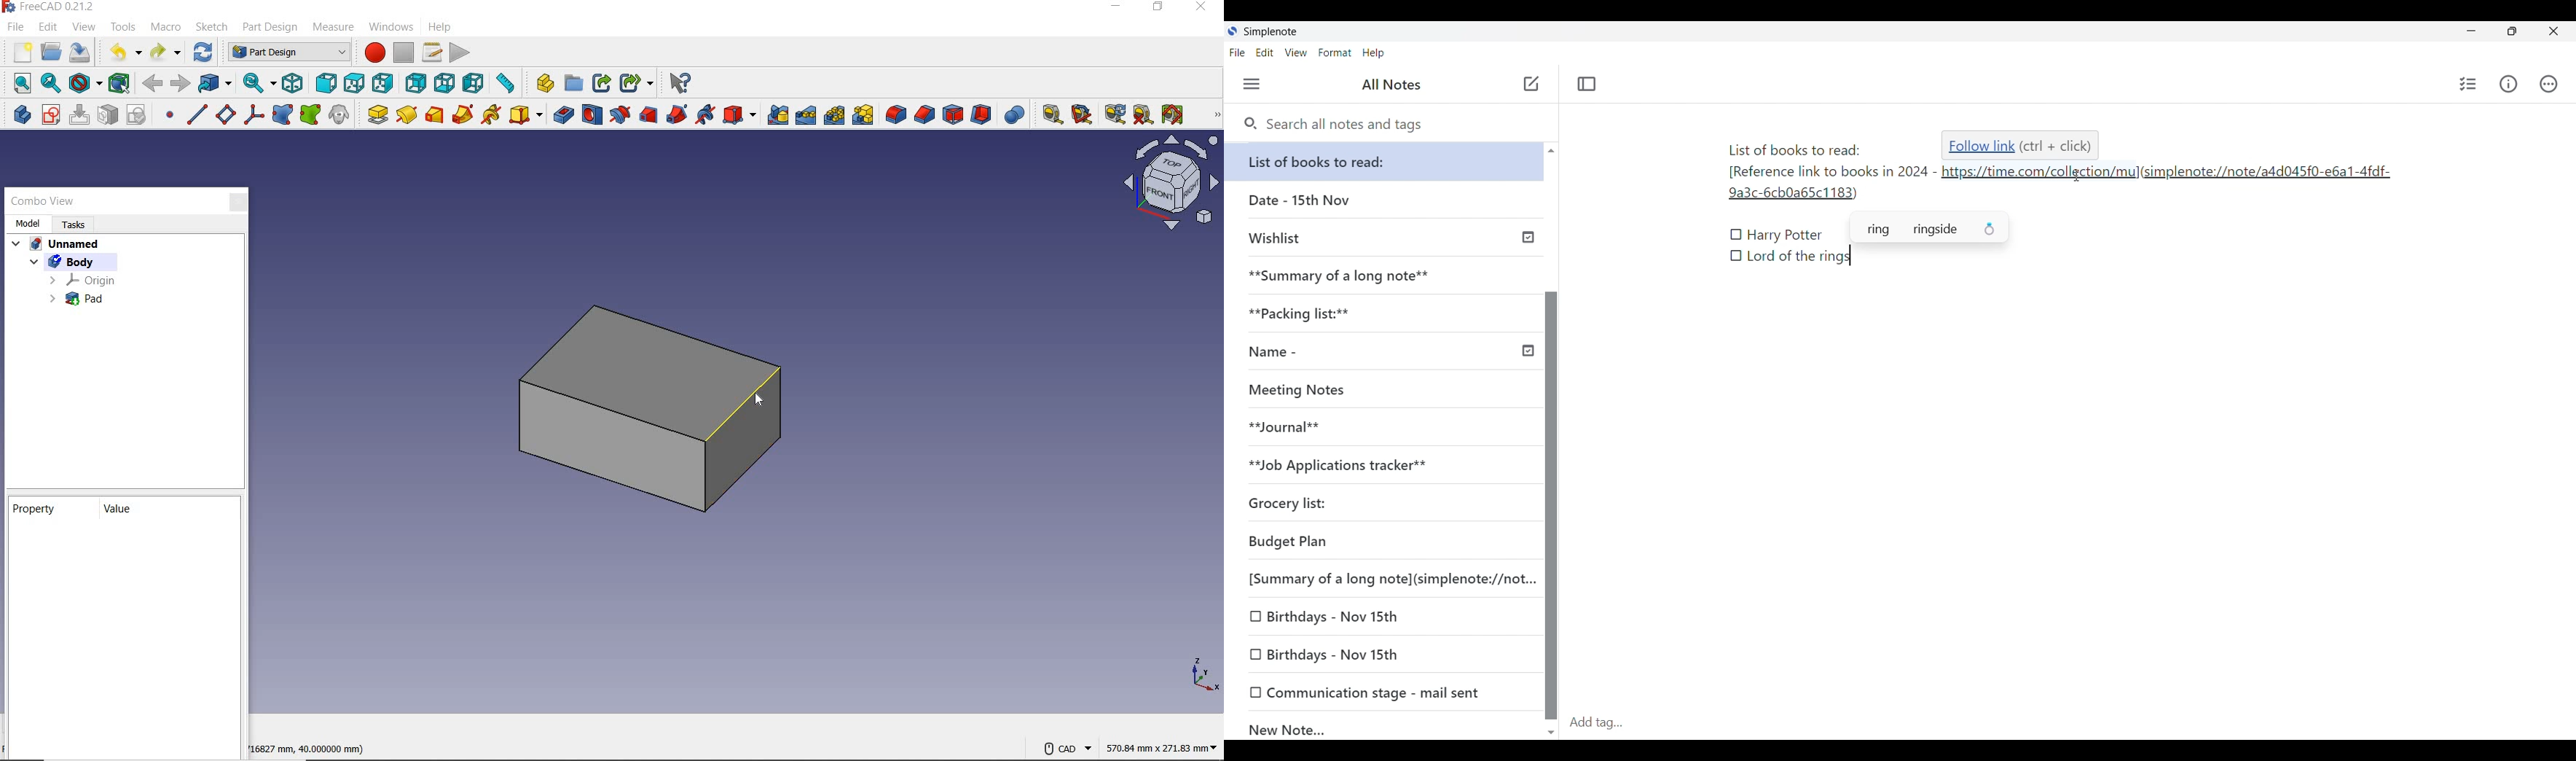  What do you see at coordinates (181, 84) in the screenshot?
I see `forward` at bounding box center [181, 84].